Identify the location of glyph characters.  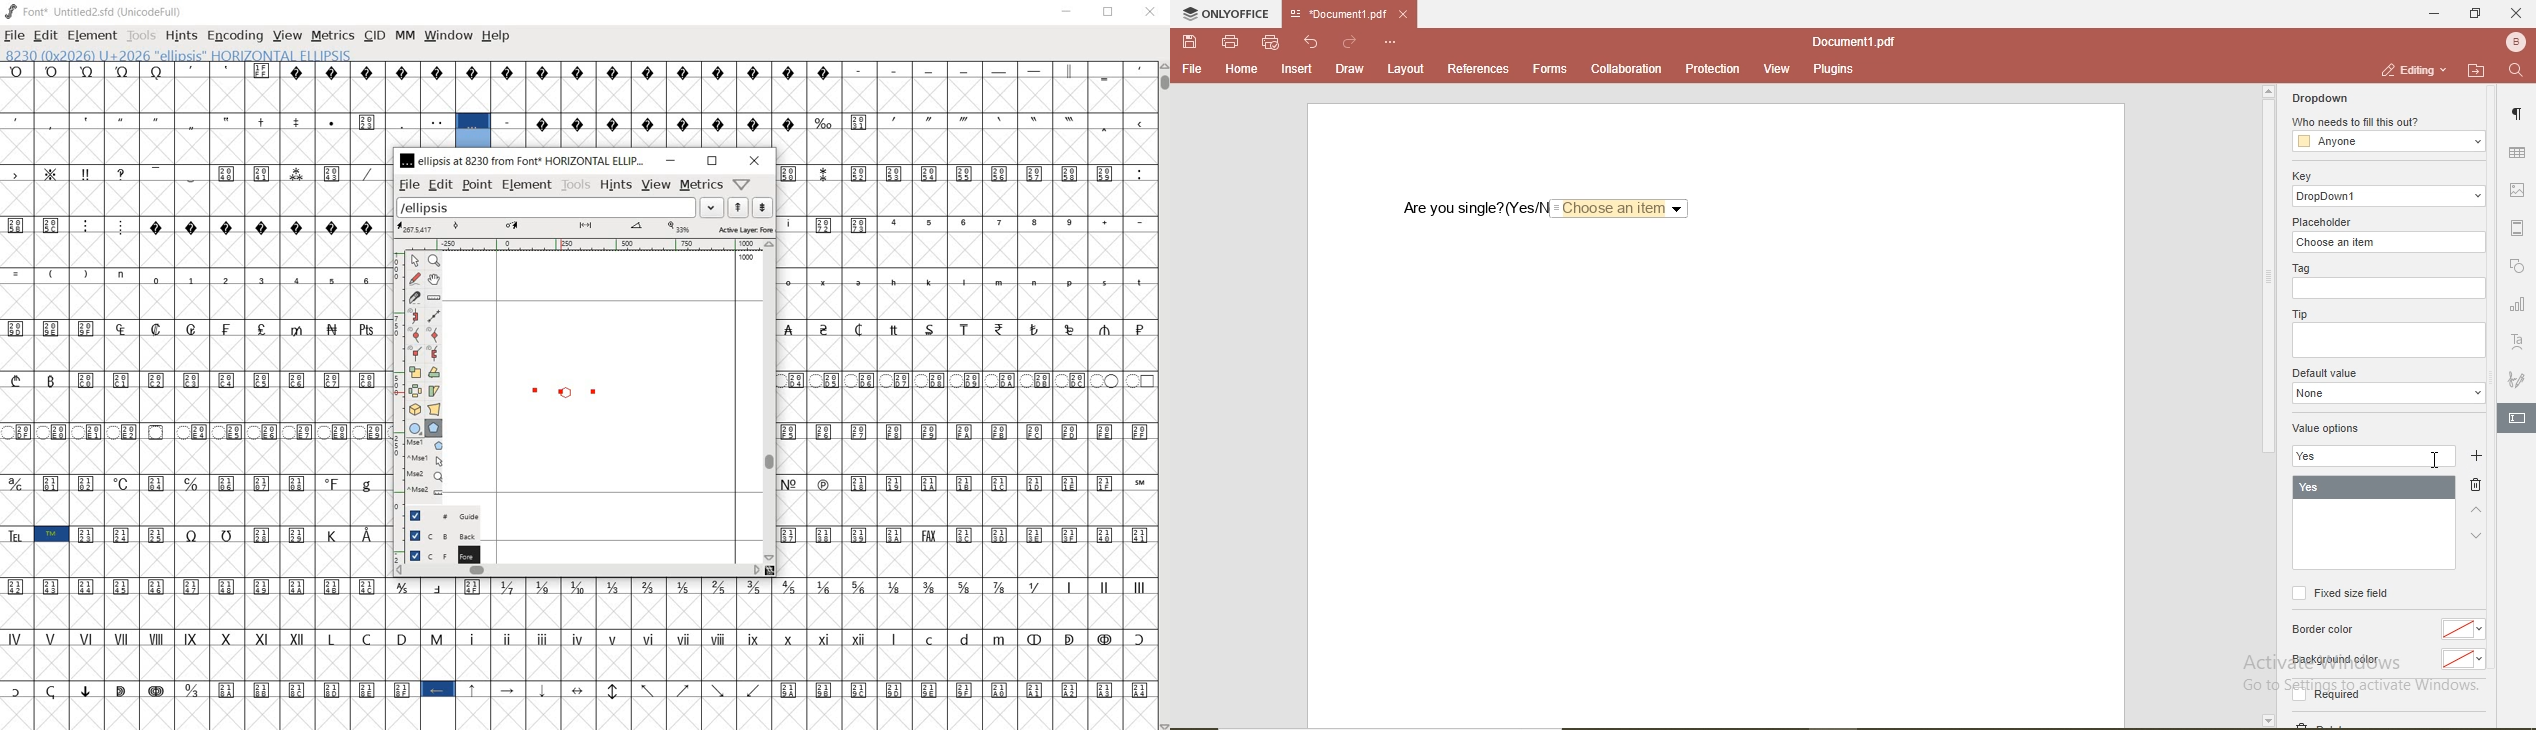
(965, 369).